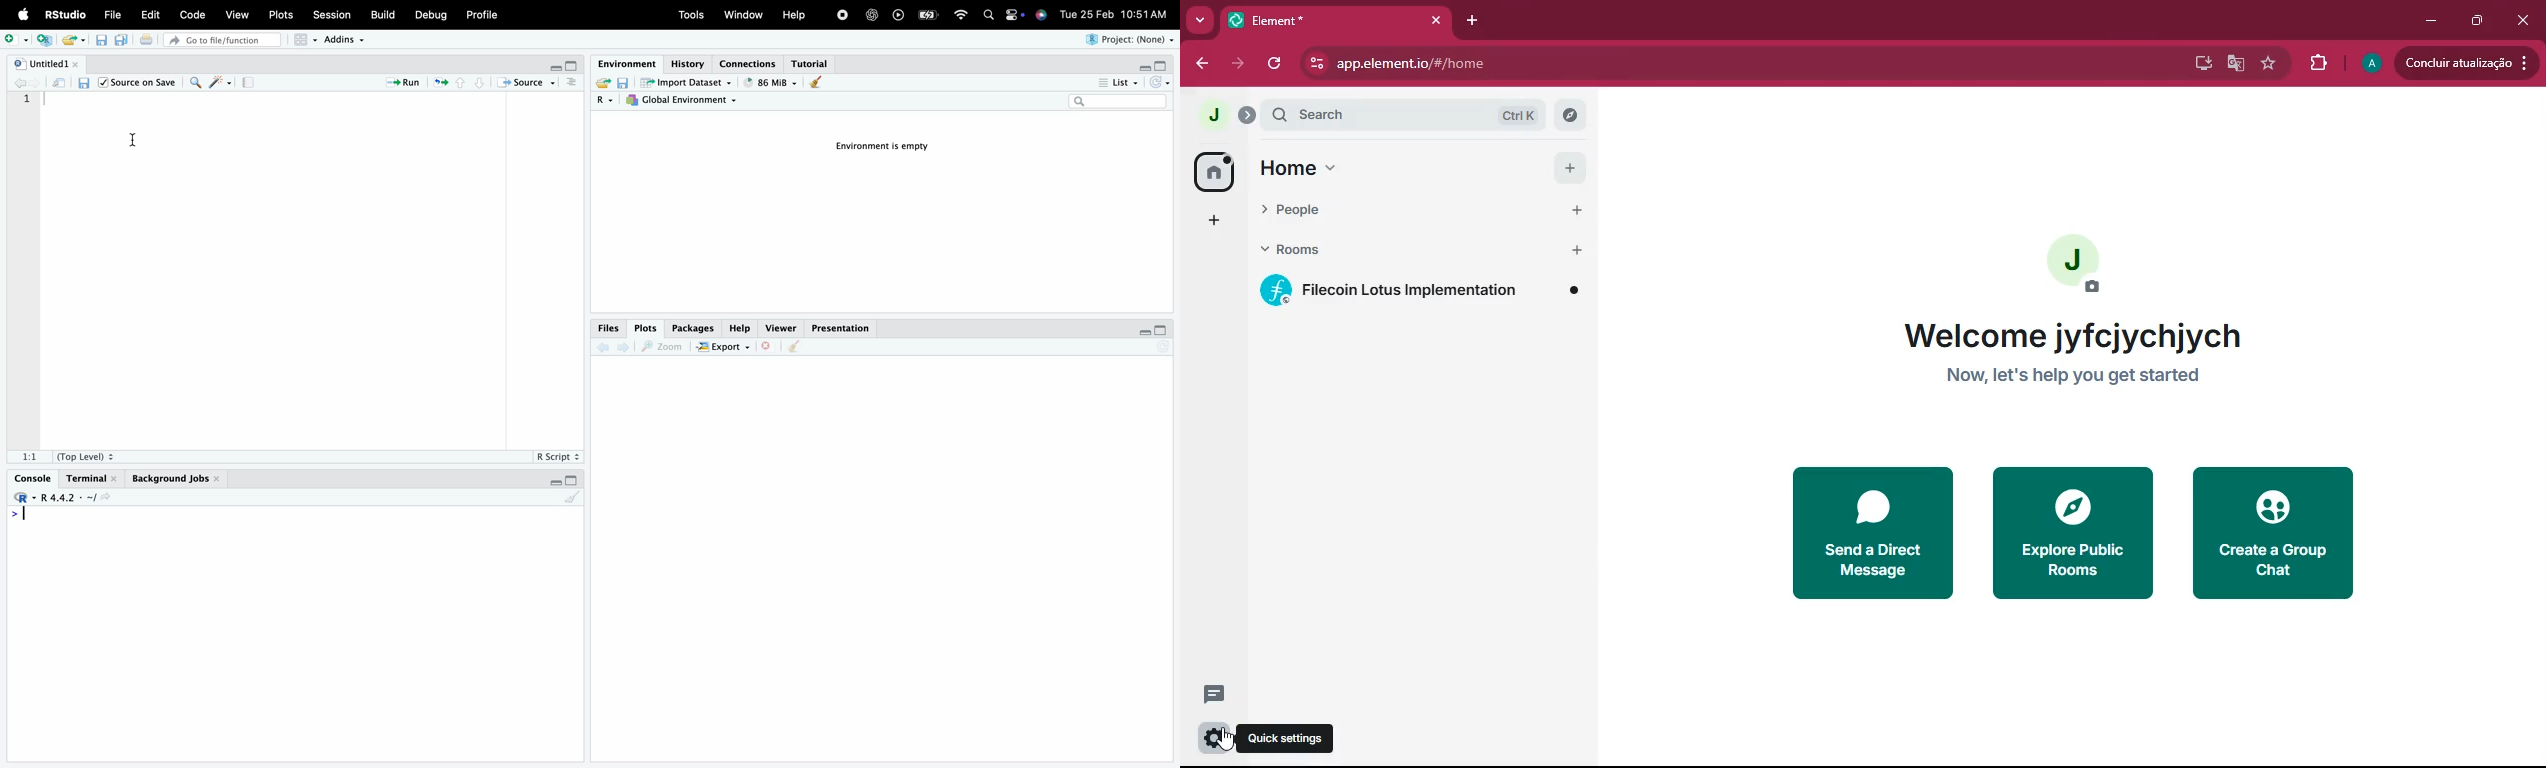 This screenshot has width=2548, height=784. What do you see at coordinates (575, 479) in the screenshot?
I see `maximise` at bounding box center [575, 479].